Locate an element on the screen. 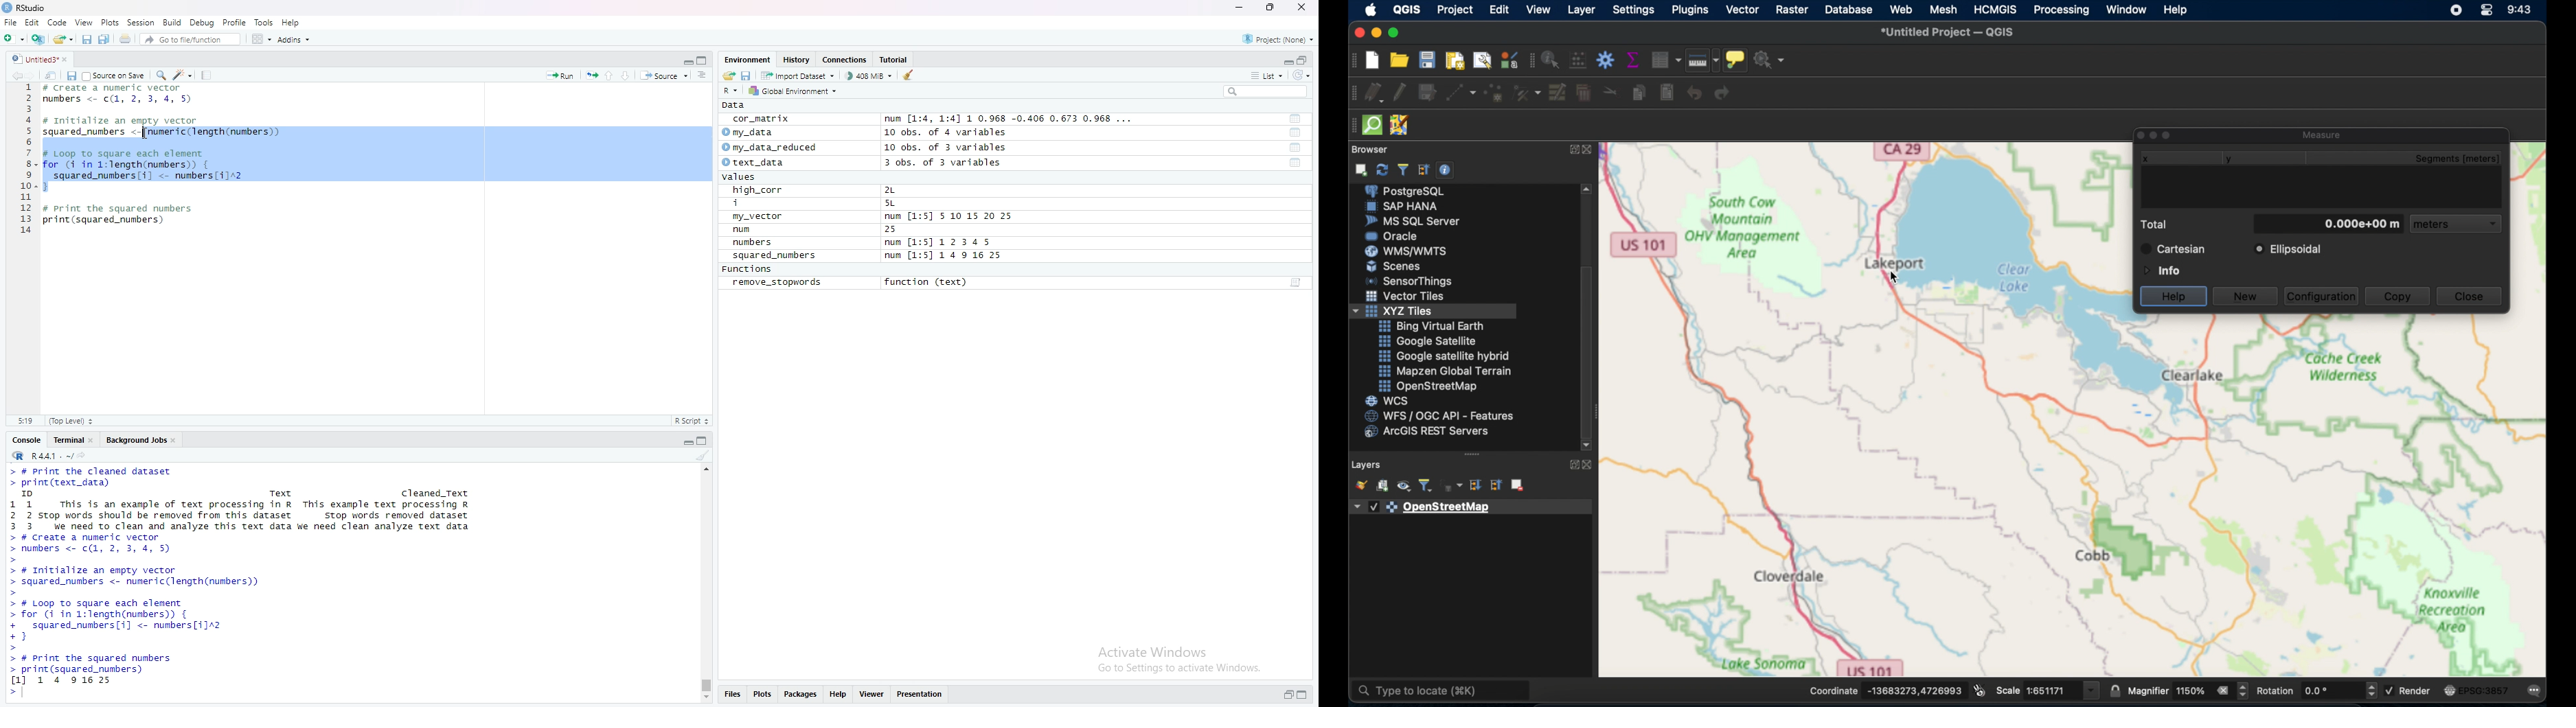  compile report is located at coordinates (206, 75).